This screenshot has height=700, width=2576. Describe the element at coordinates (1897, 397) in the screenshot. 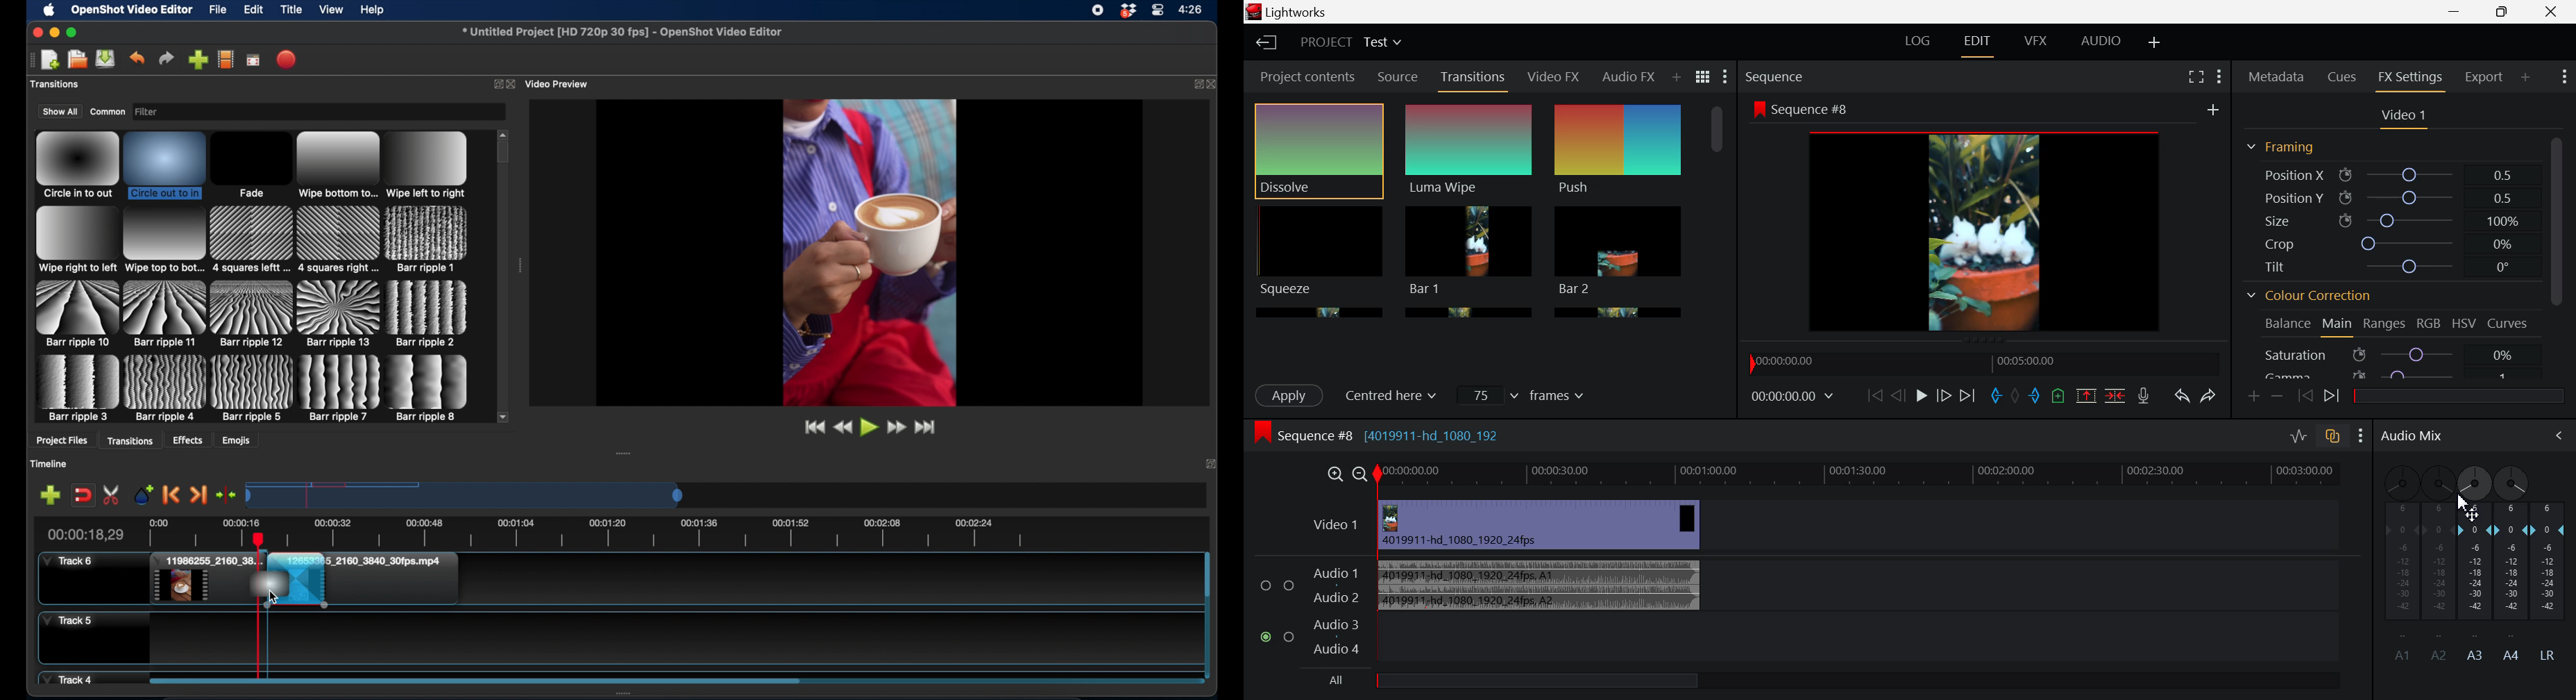

I see `Go Back` at that location.